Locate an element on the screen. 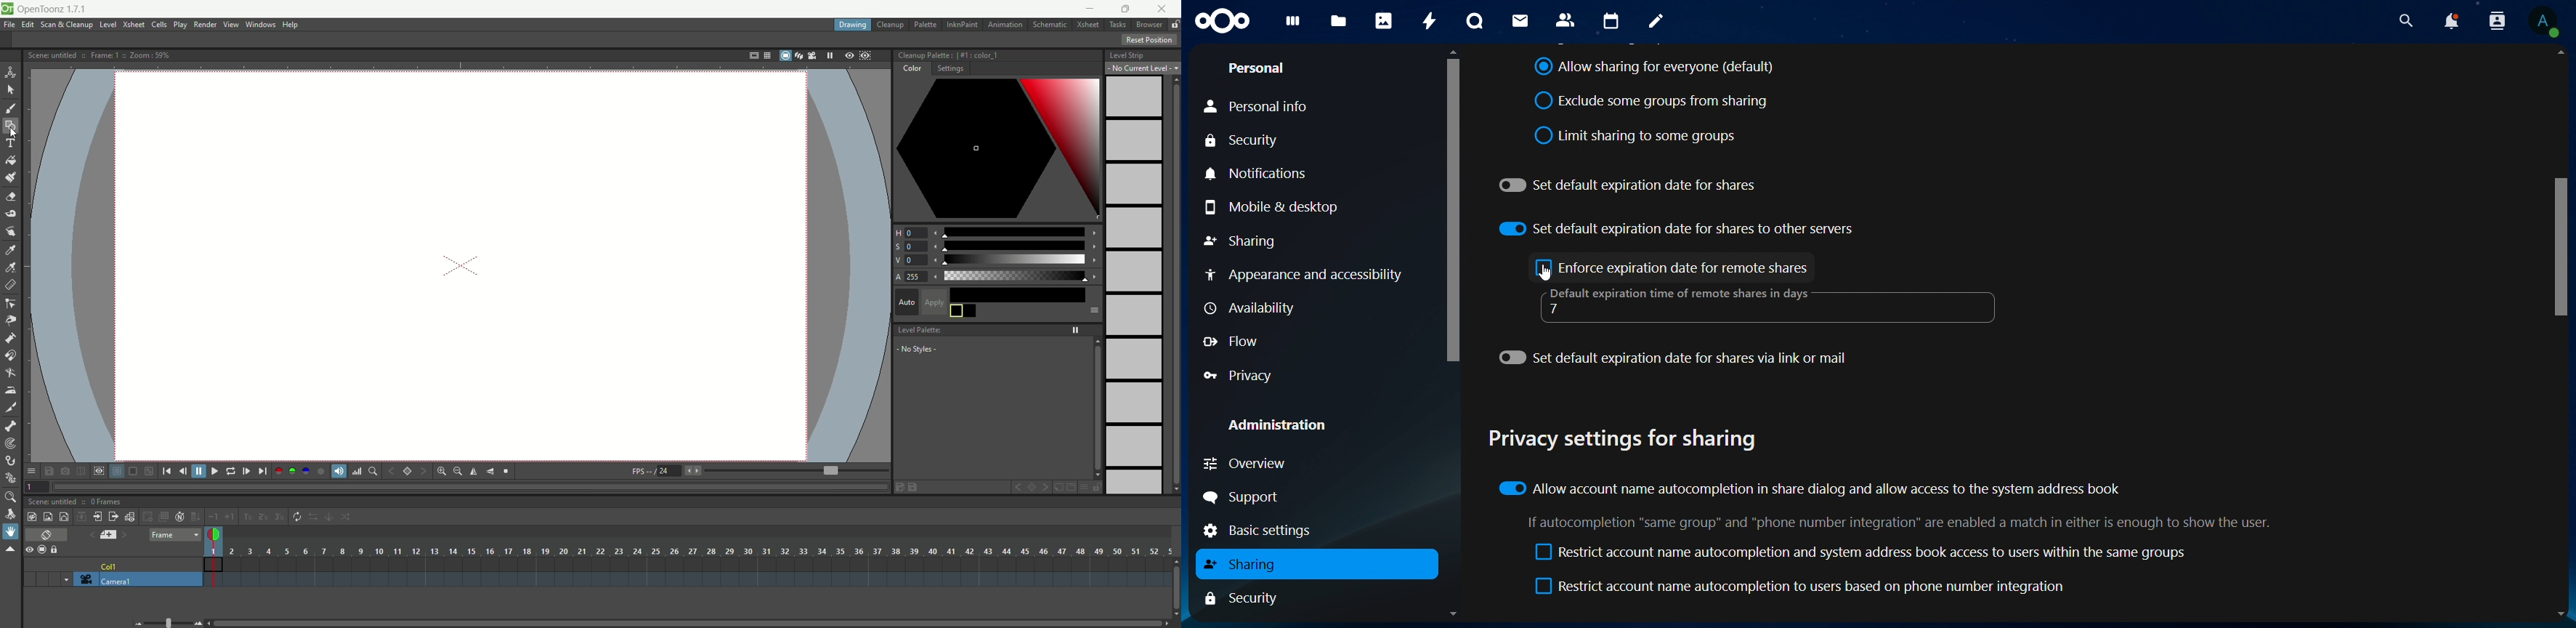  Restrict account name autocompletion is located at coordinates (1856, 552).